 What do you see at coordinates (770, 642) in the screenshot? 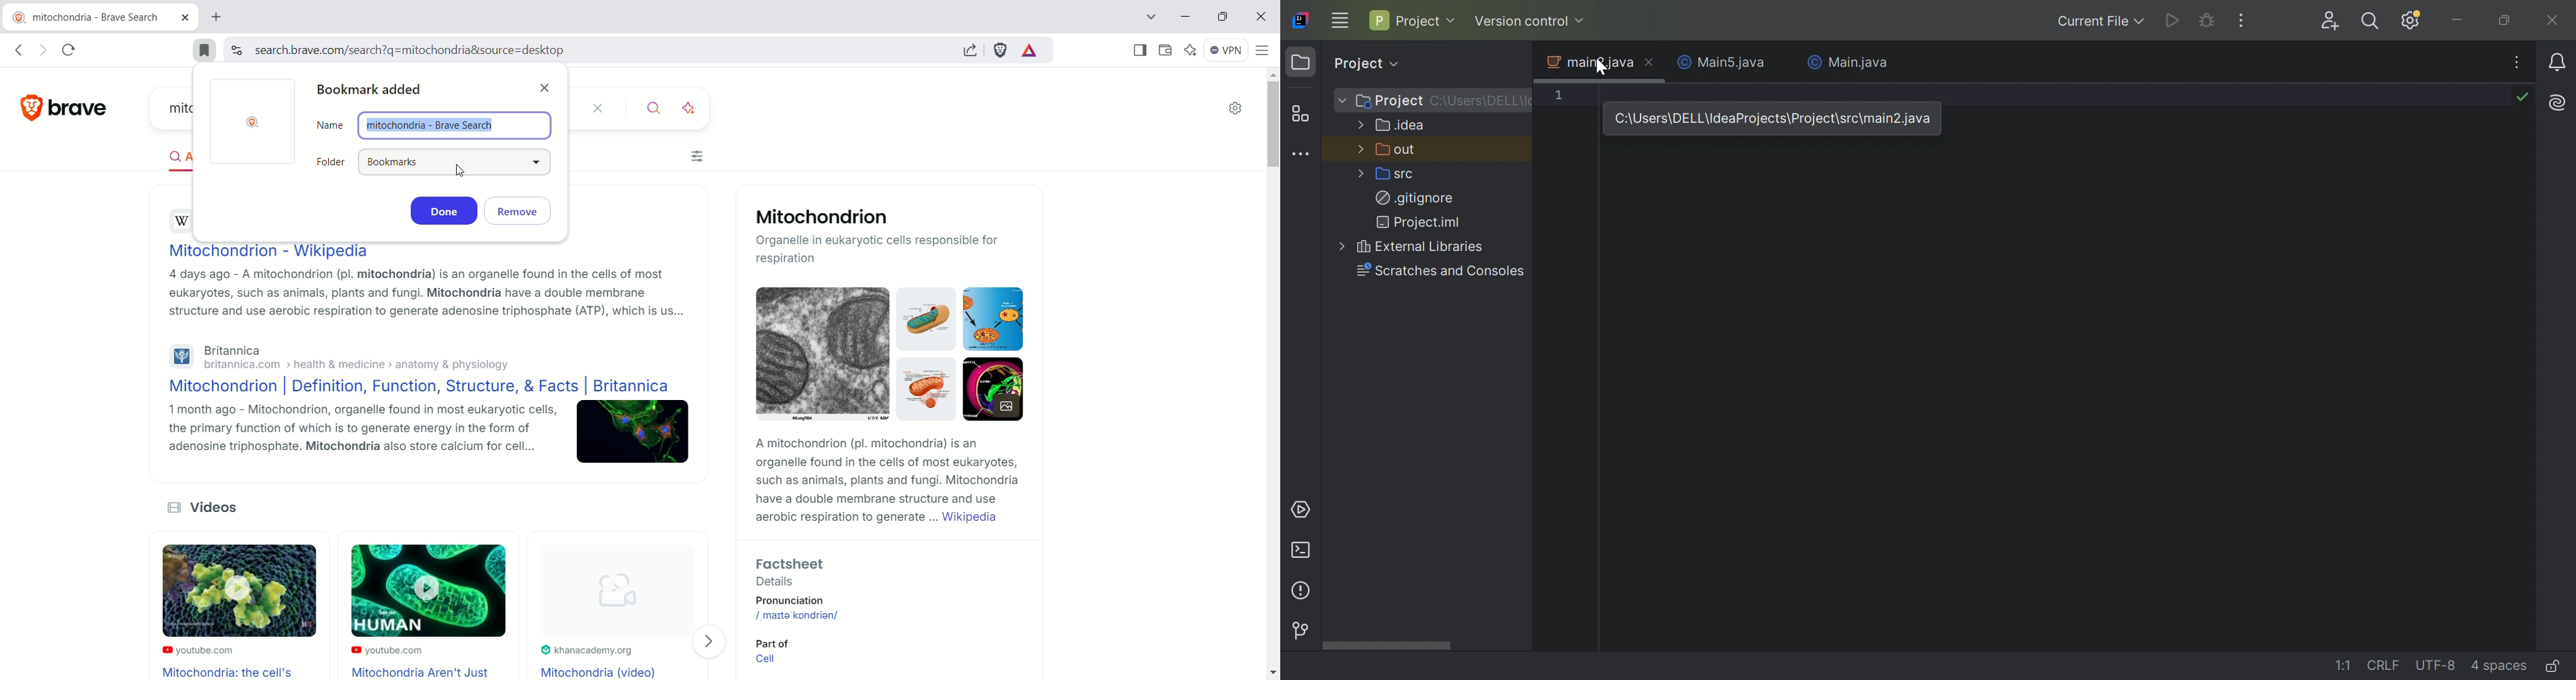
I see `Part of` at bounding box center [770, 642].